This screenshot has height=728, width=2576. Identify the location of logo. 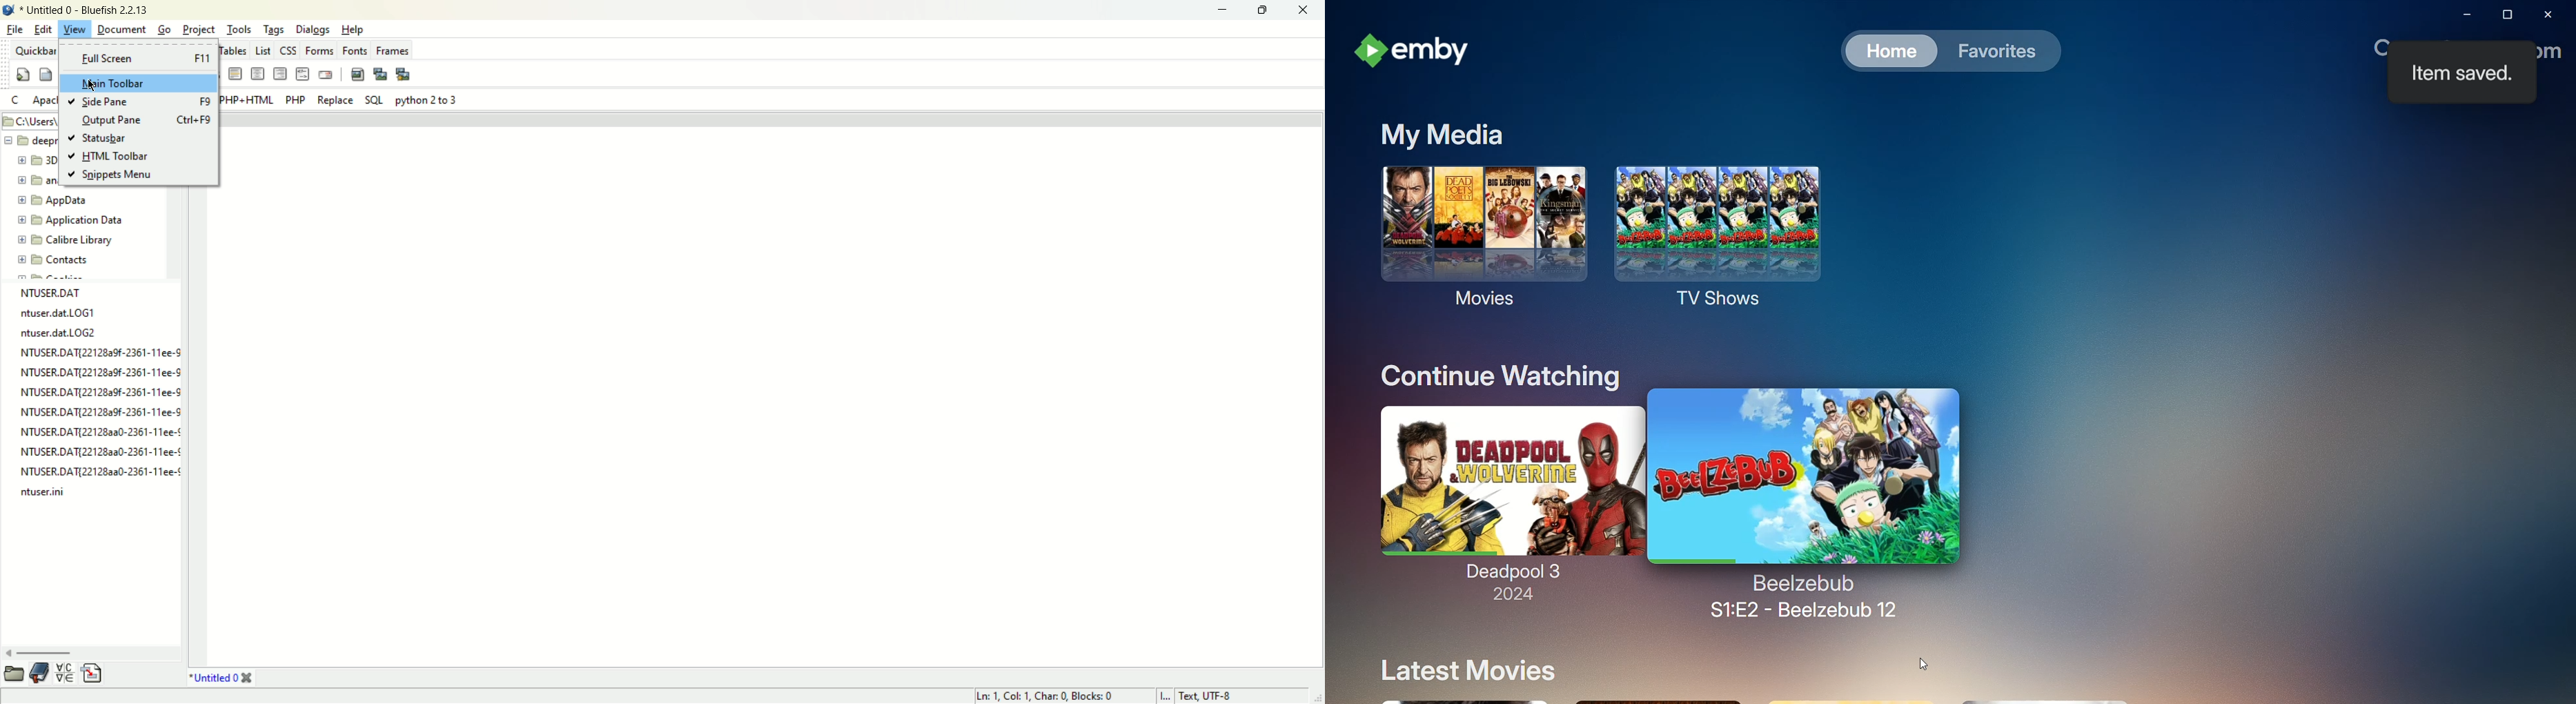
(10, 9).